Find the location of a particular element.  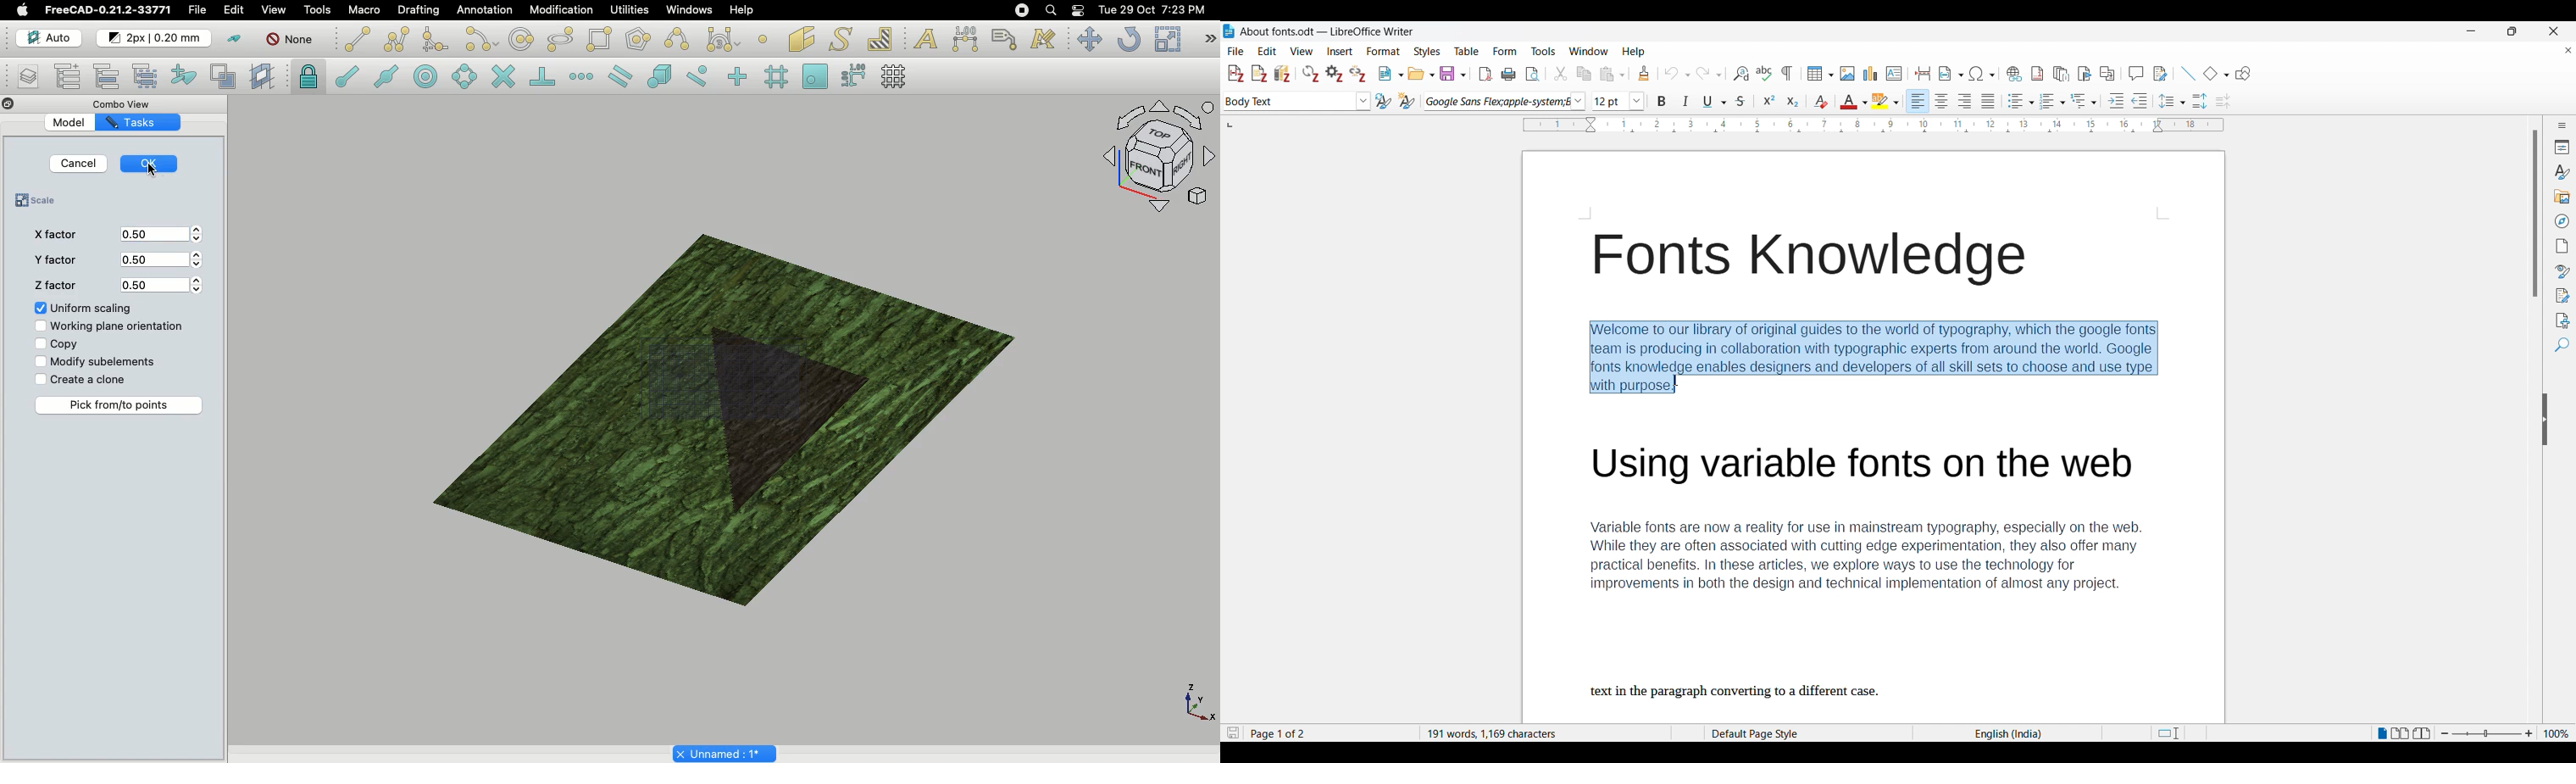

Form menu is located at coordinates (1505, 51).